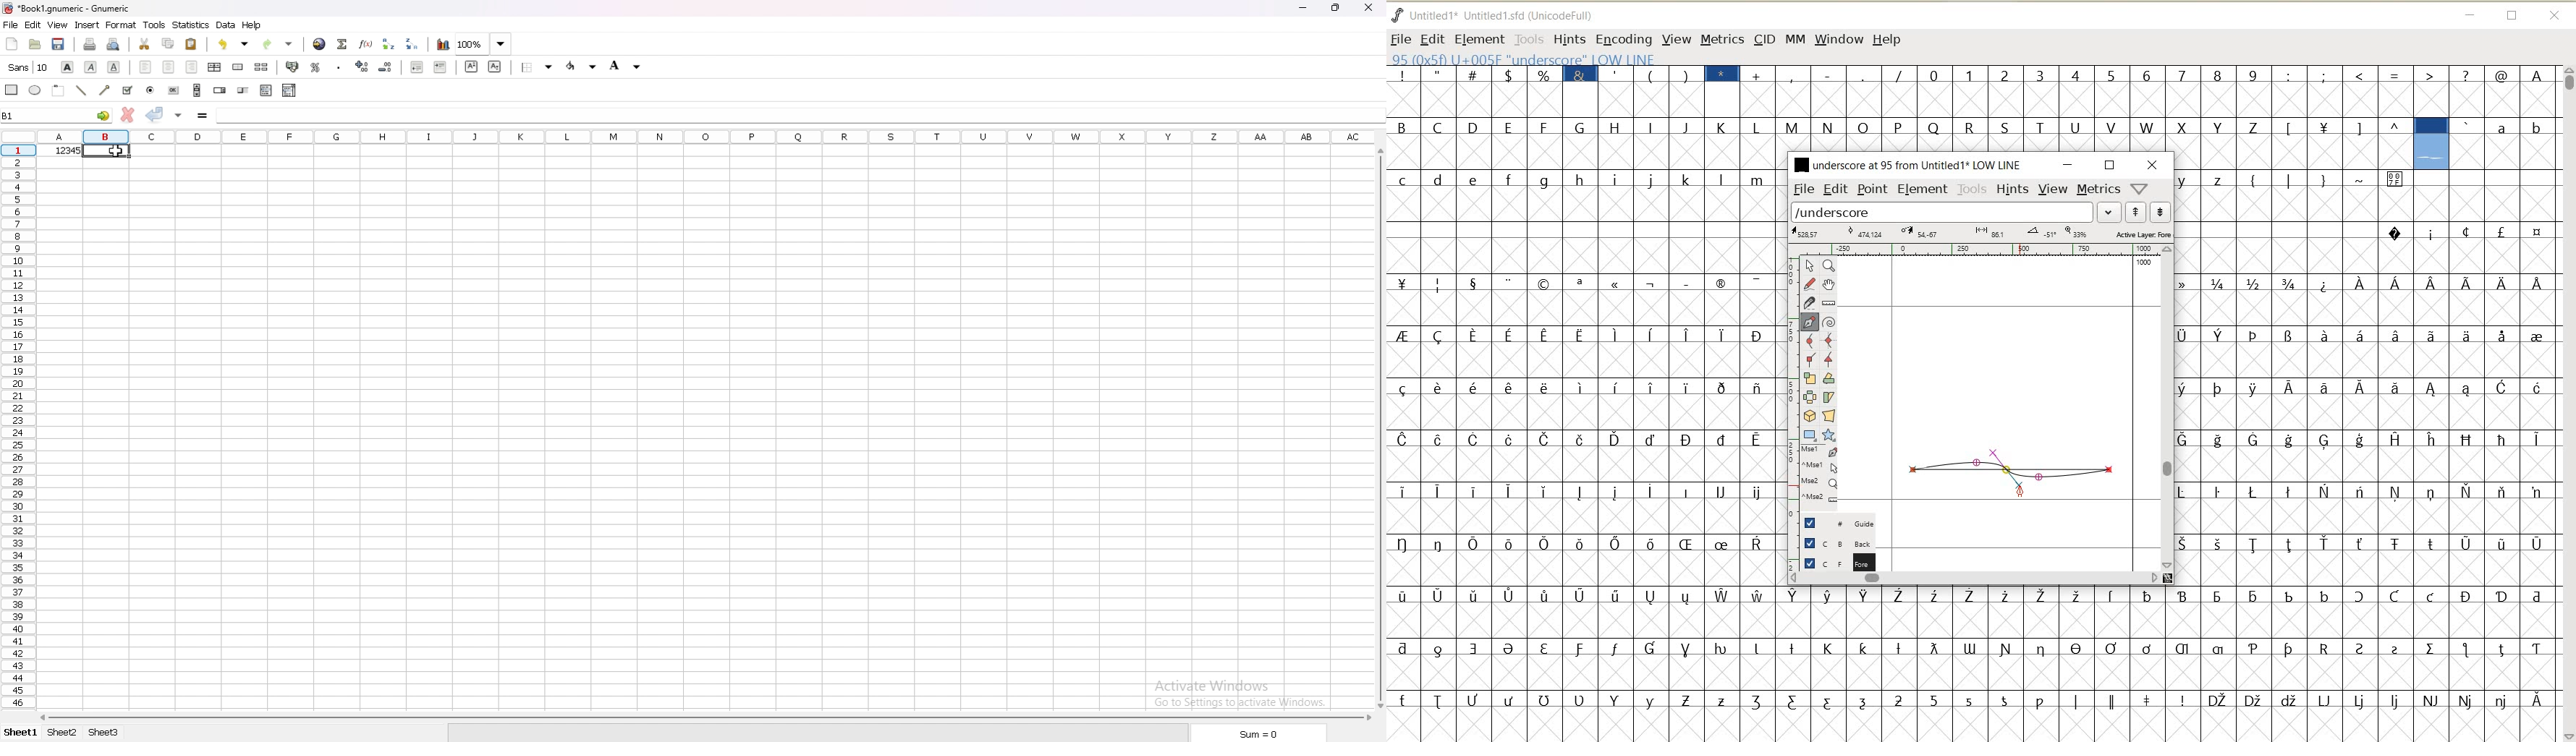 The height and width of the screenshot is (756, 2576). Describe the element at coordinates (17, 432) in the screenshot. I see `rows` at that location.